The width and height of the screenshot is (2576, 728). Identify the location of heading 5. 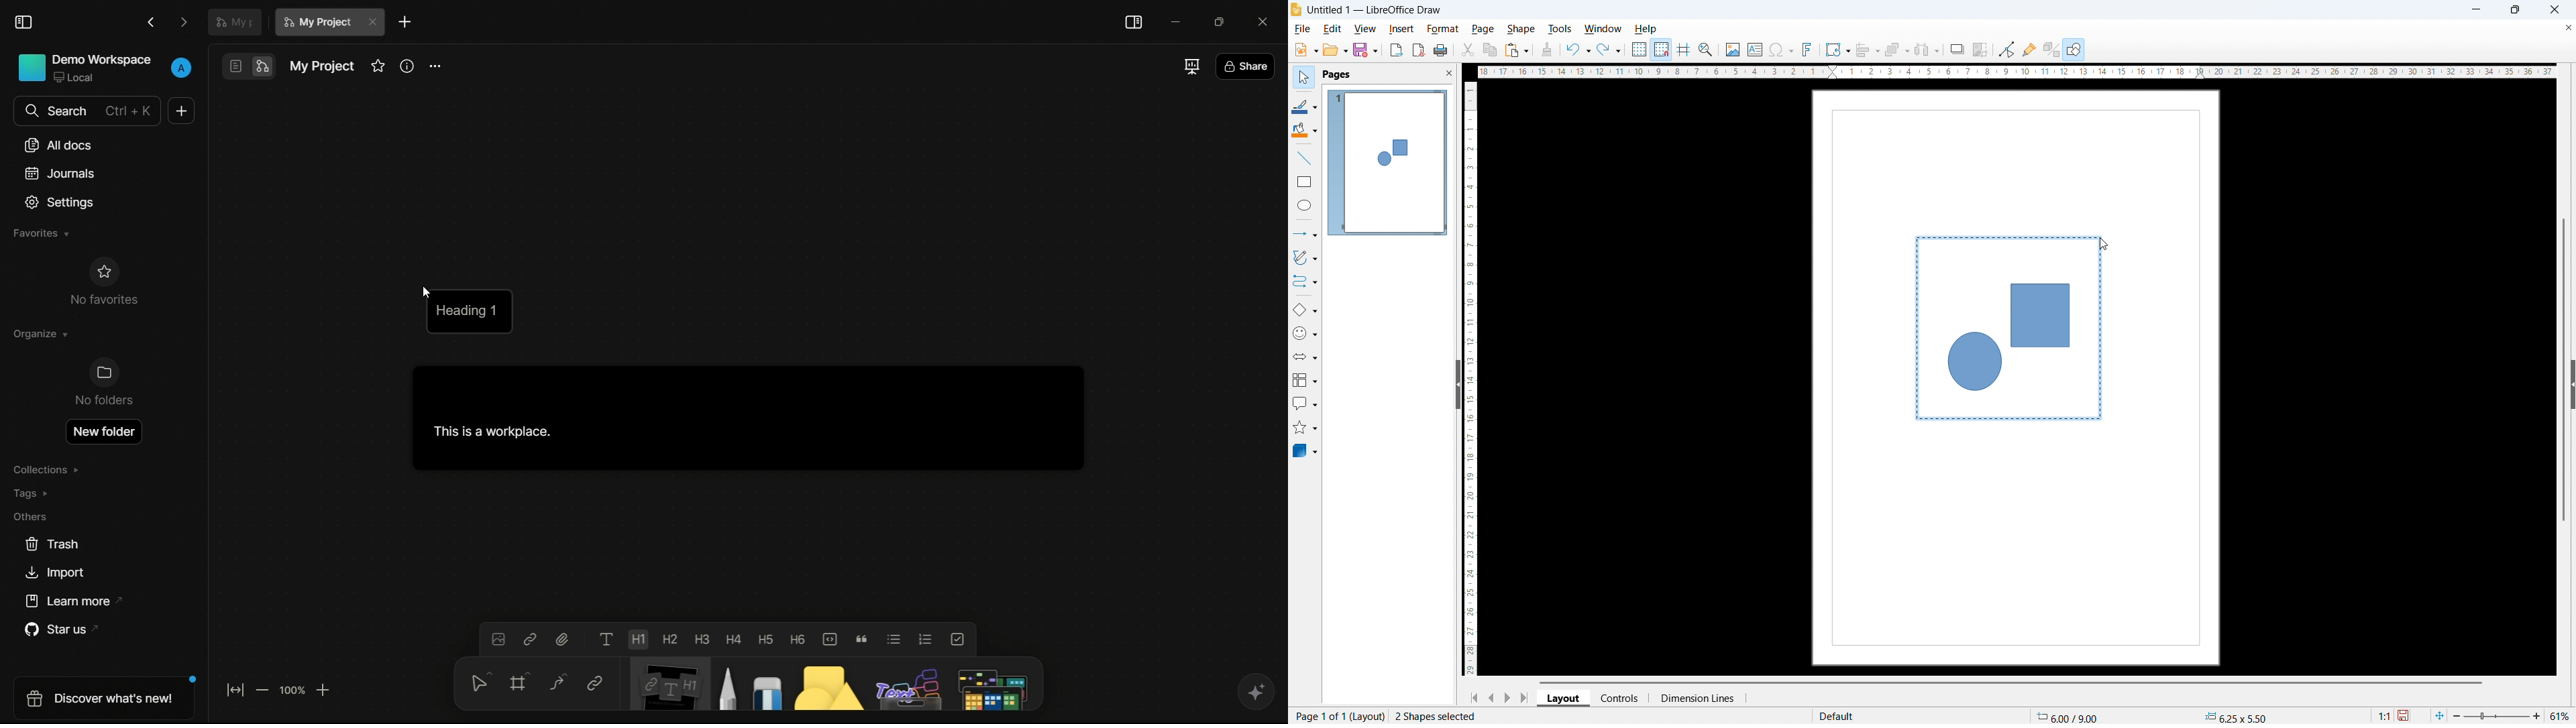
(765, 637).